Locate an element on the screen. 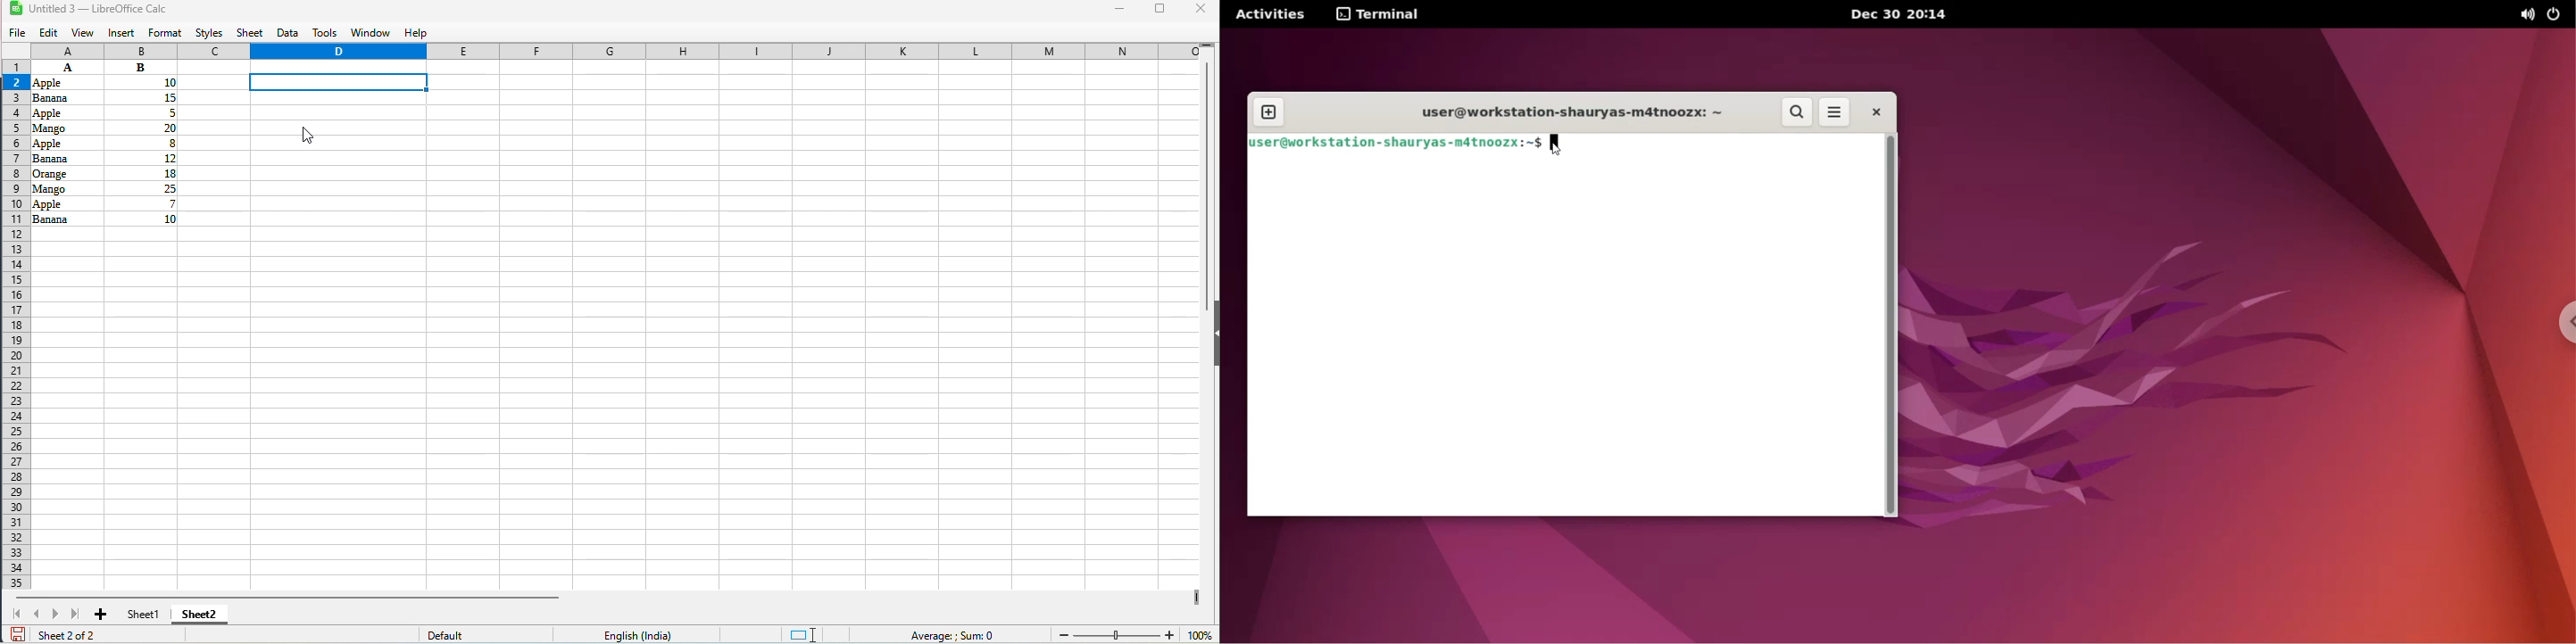 The image size is (2576, 644). maximize is located at coordinates (1161, 7).